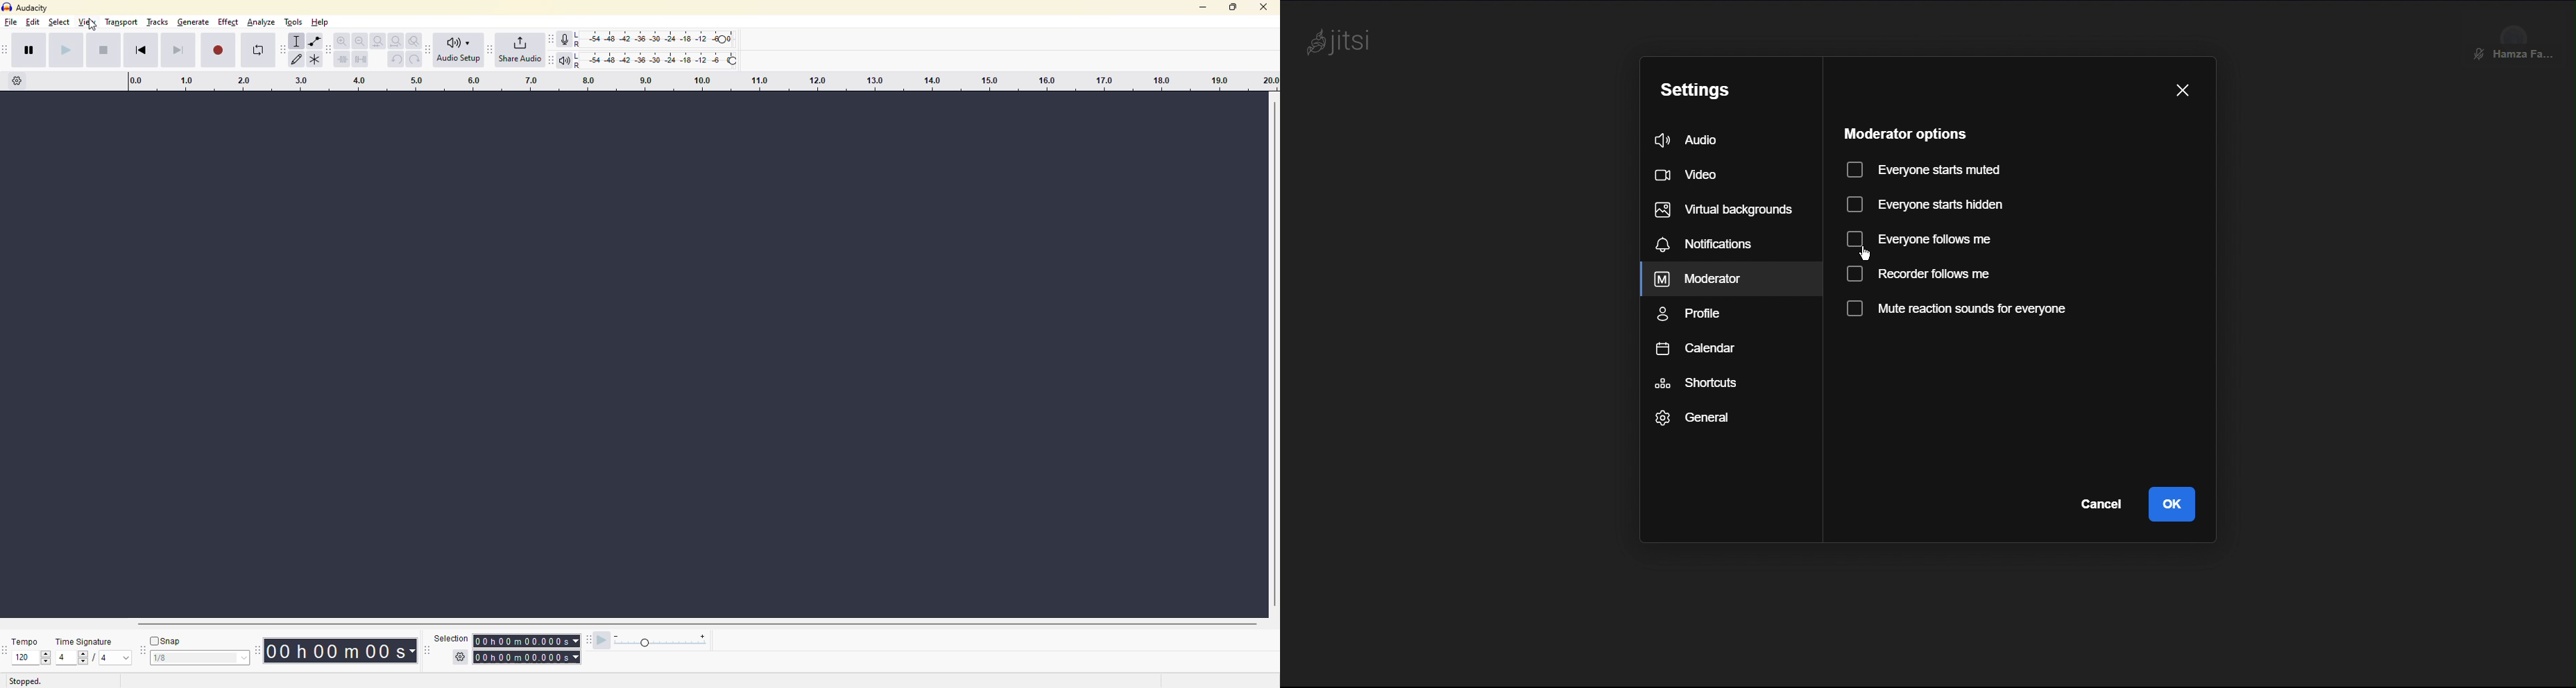 The height and width of the screenshot is (700, 2576). What do you see at coordinates (142, 51) in the screenshot?
I see `skip to start` at bounding box center [142, 51].